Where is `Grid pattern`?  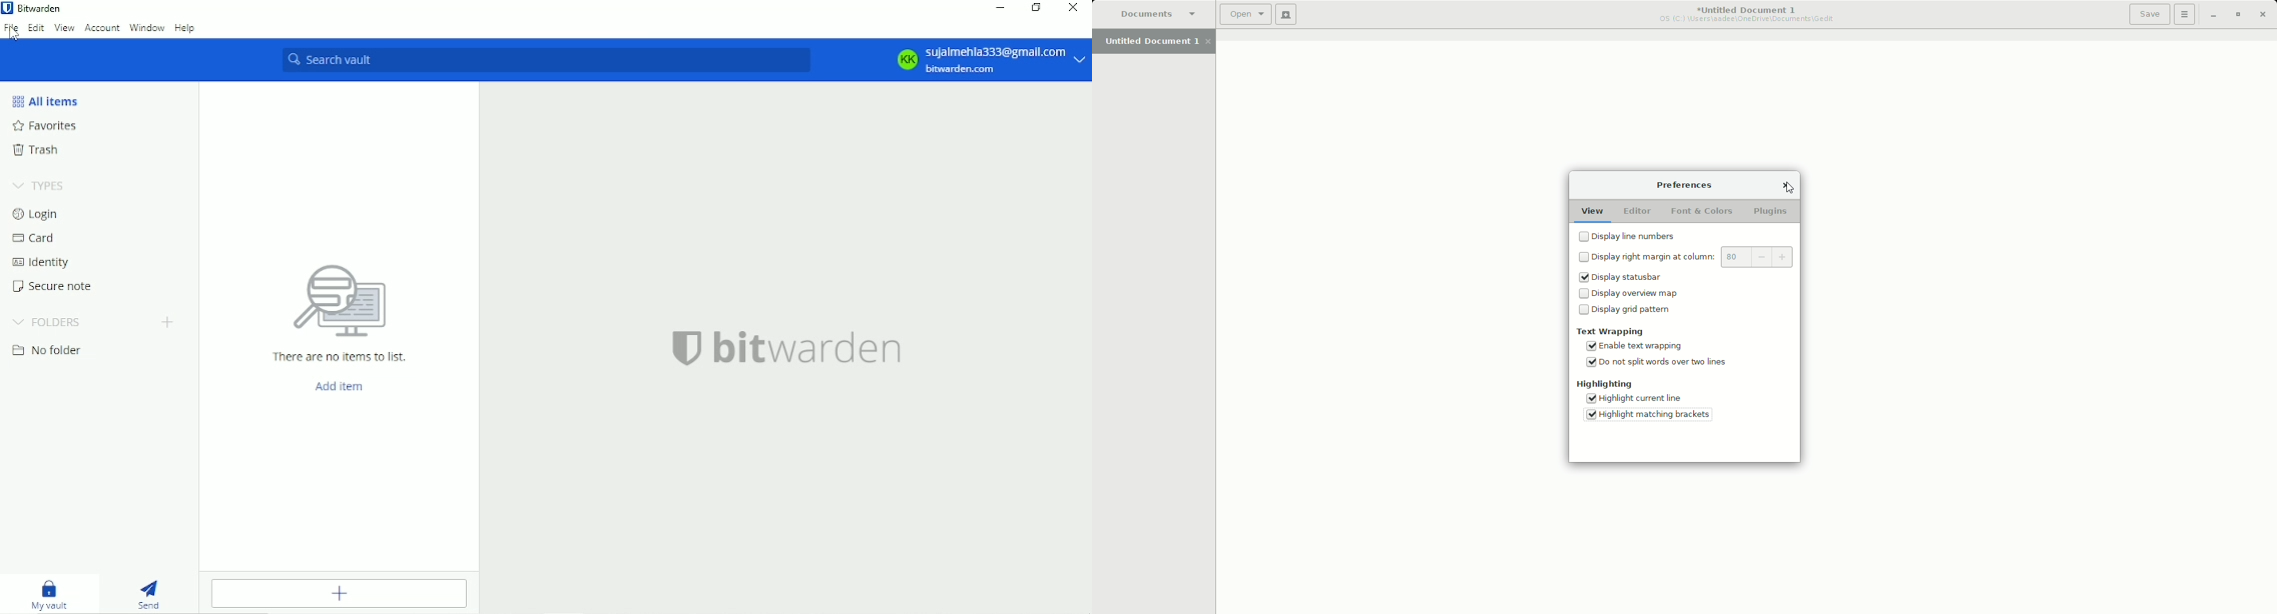
Grid pattern is located at coordinates (1624, 313).